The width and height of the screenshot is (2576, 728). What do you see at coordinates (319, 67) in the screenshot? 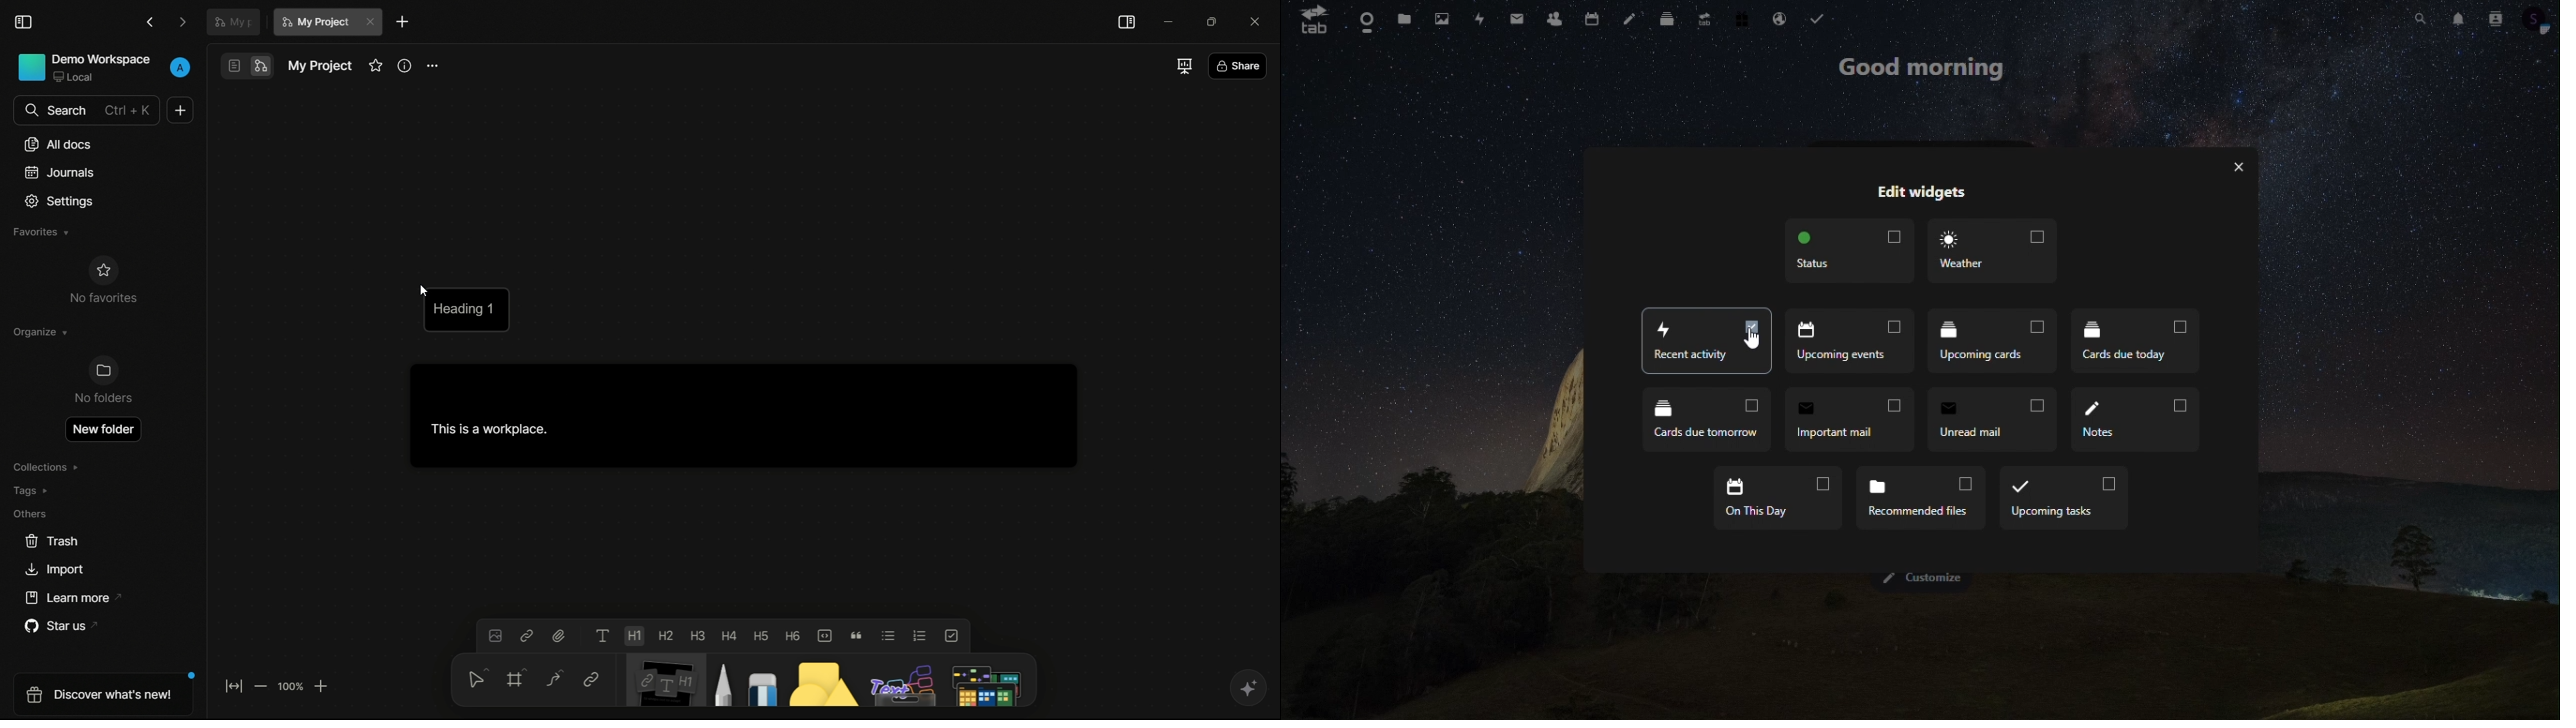
I see `document name` at bounding box center [319, 67].